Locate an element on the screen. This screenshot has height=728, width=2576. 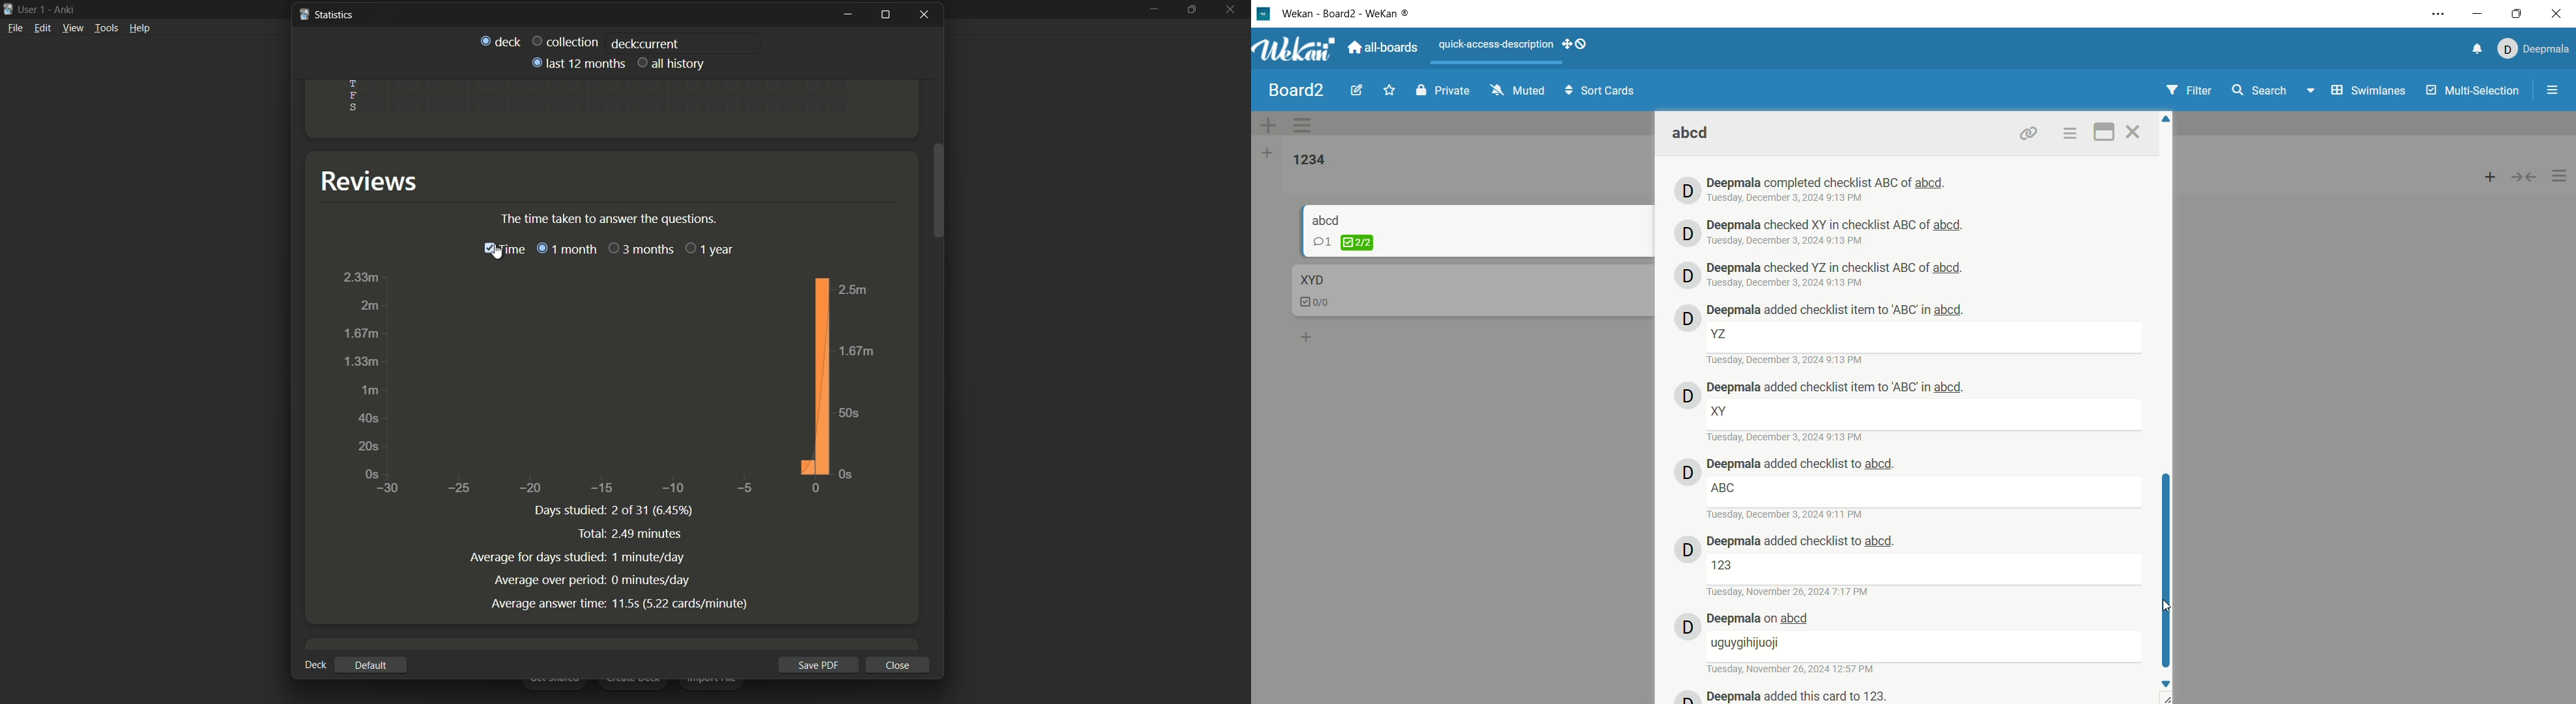
3 months is located at coordinates (641, 249).